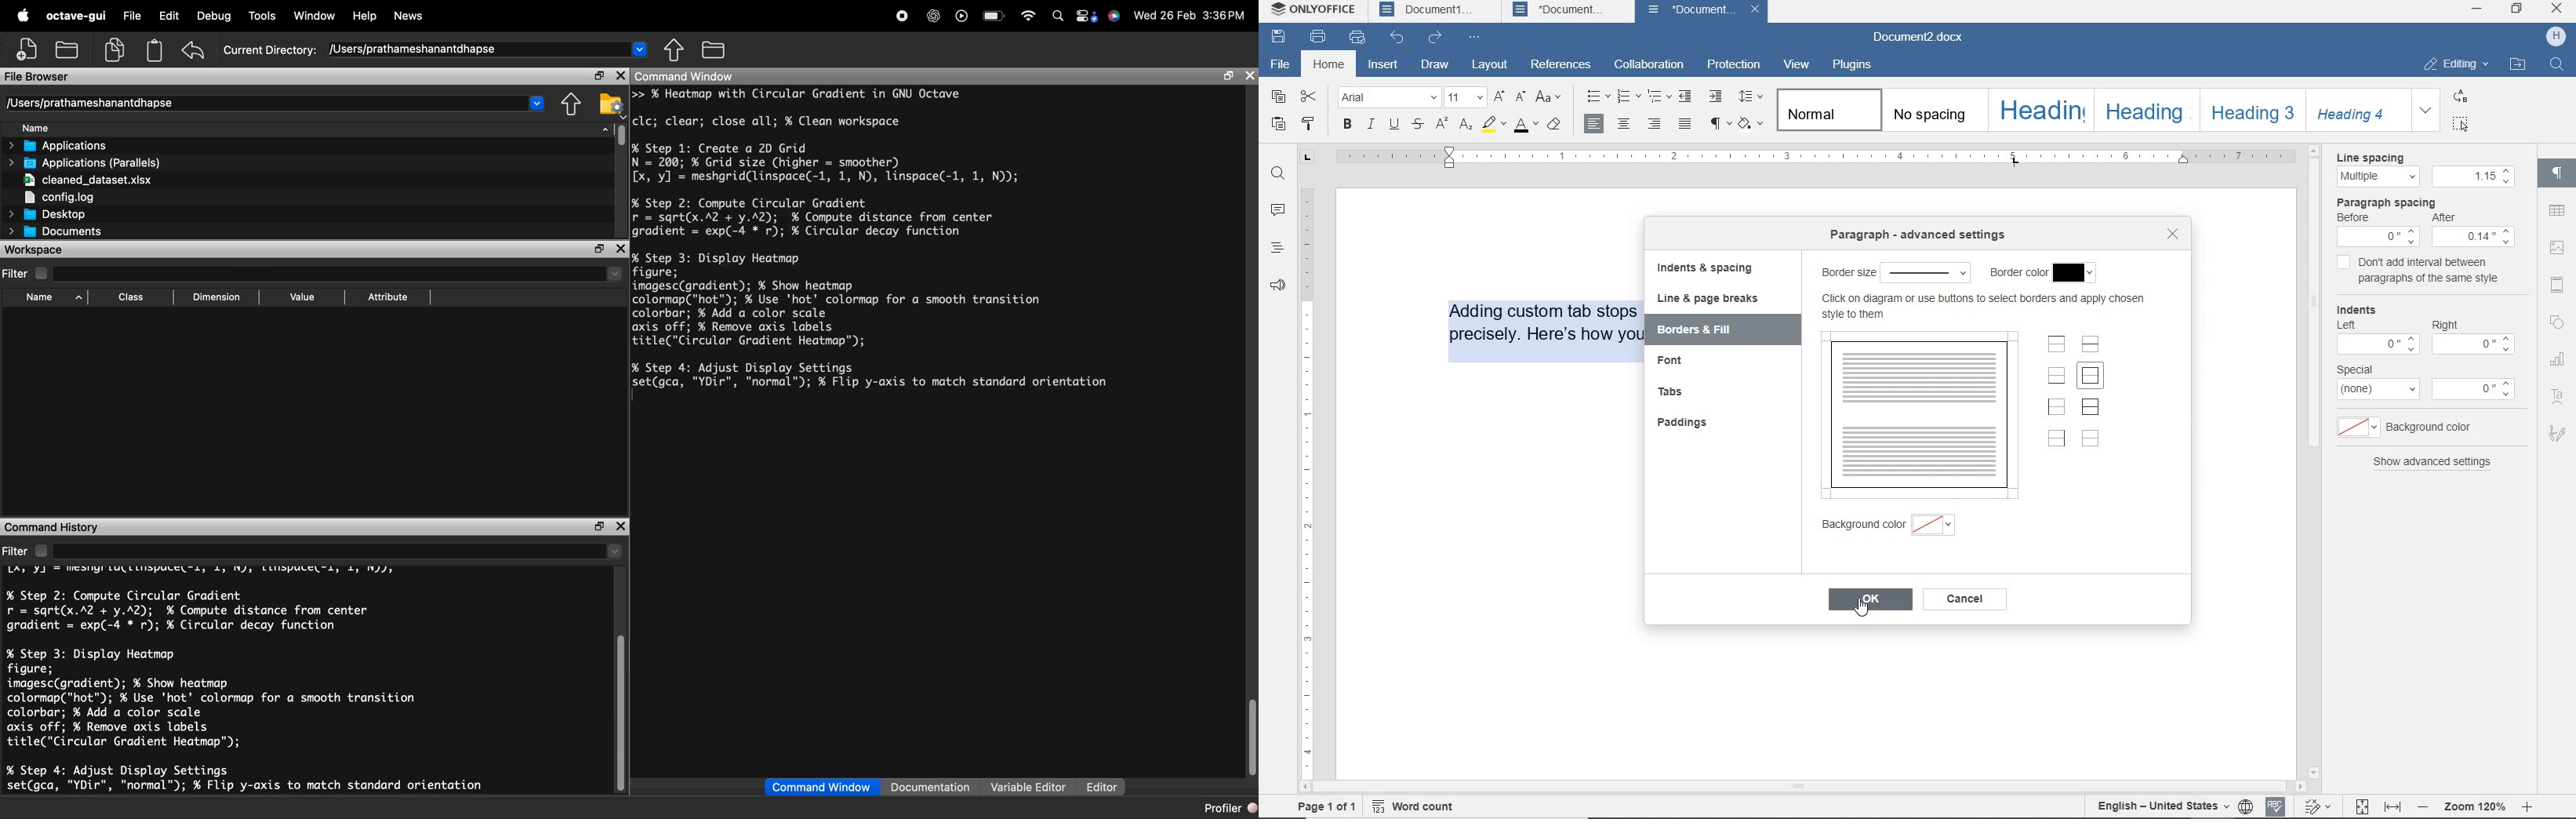 This screenshot has height=840, width=2576. I want to click on paste, so click(155, 51).